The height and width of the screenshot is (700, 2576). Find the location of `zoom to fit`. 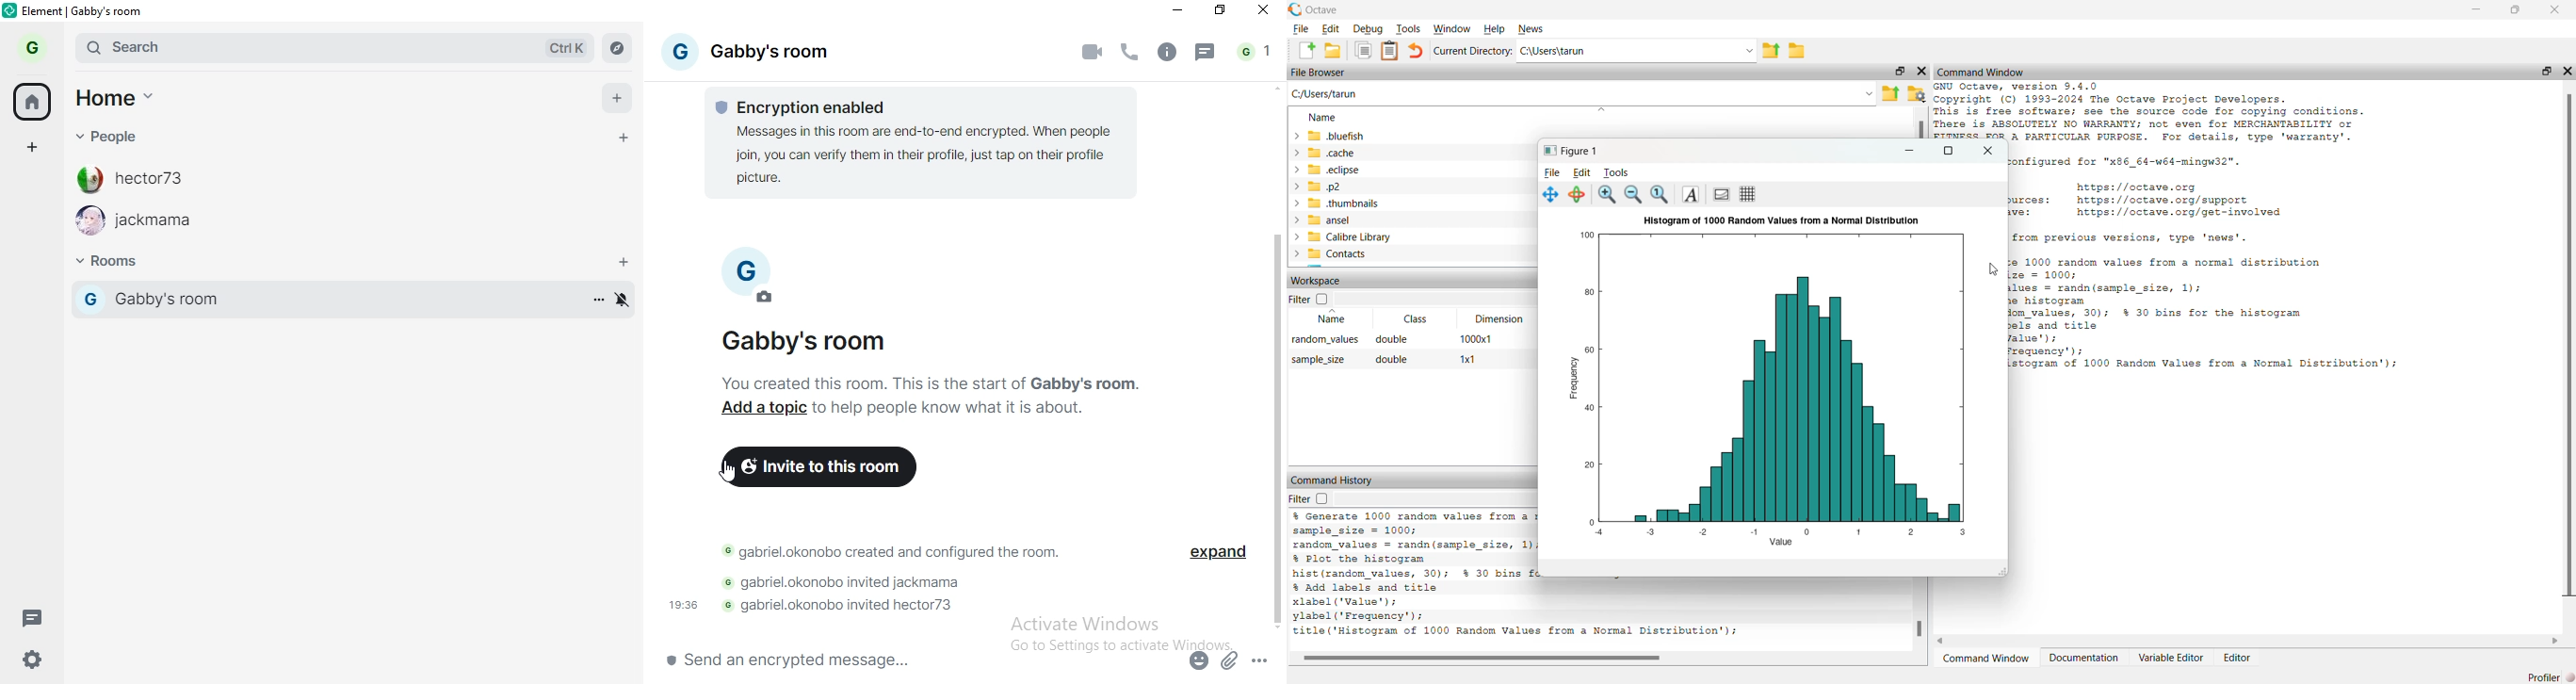

zoom to fit is located at coordinates (1659, 195).